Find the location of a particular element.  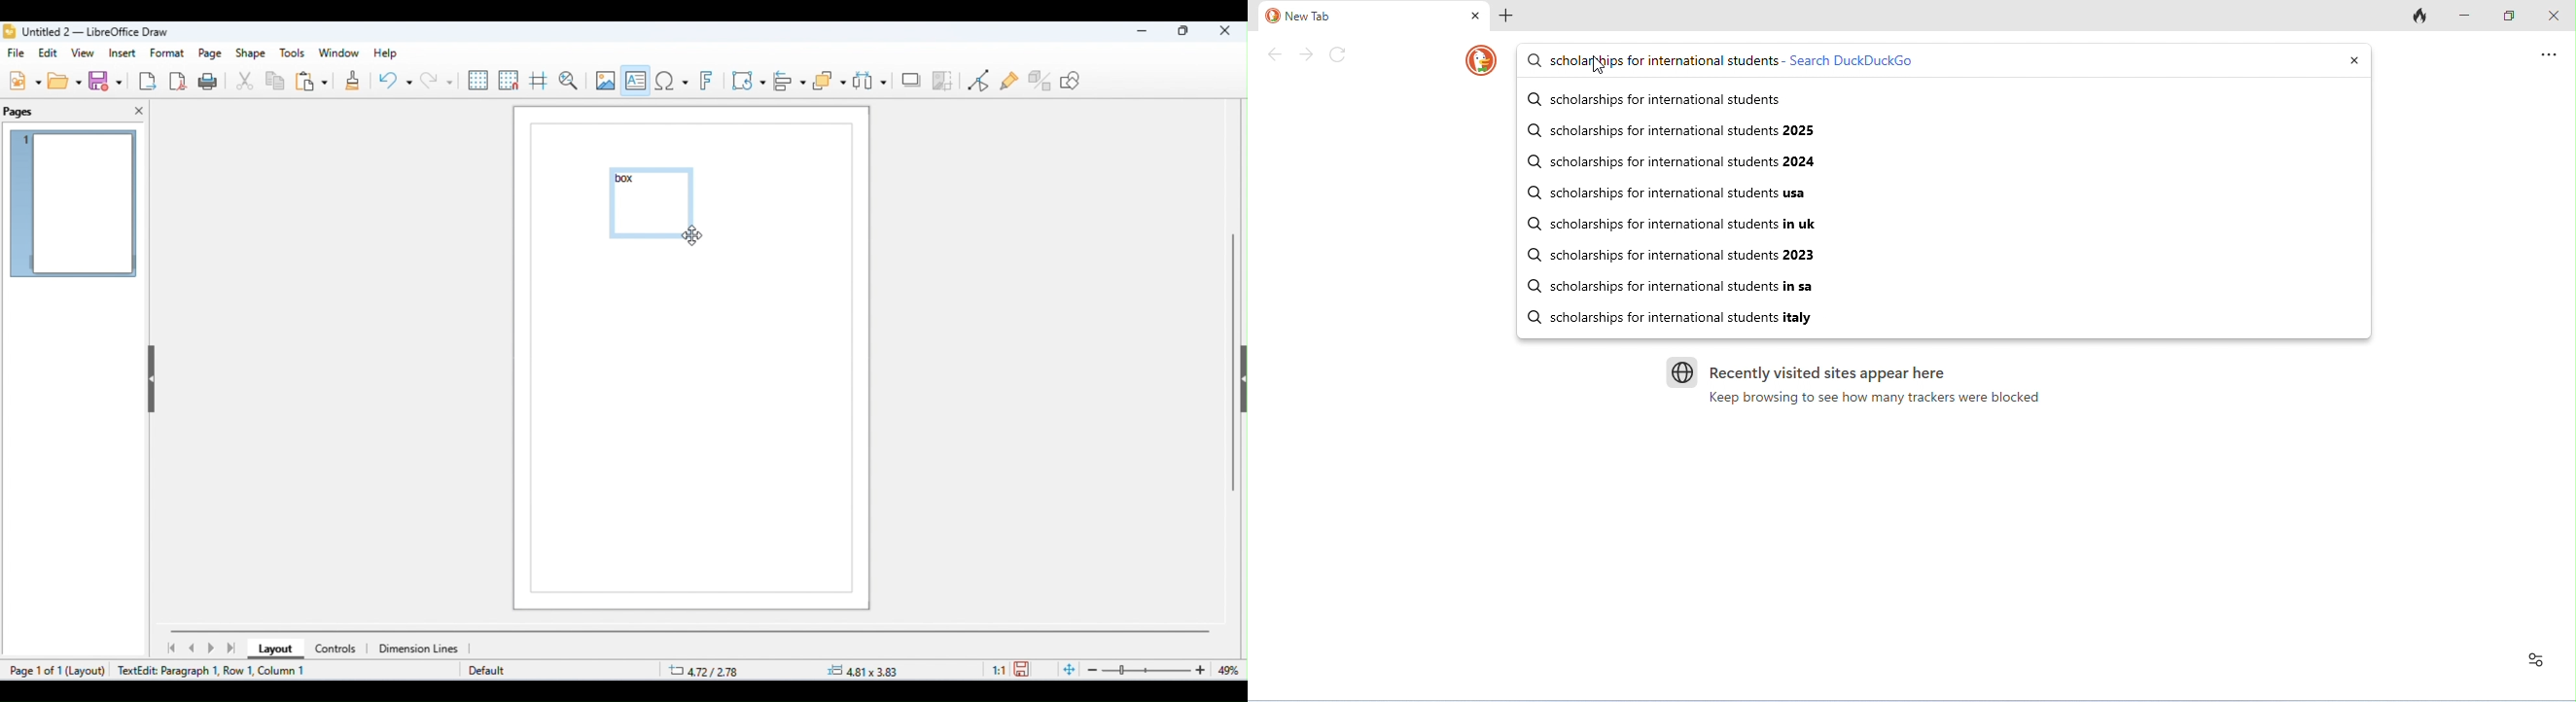

undo is located at coordinates (395, 83).